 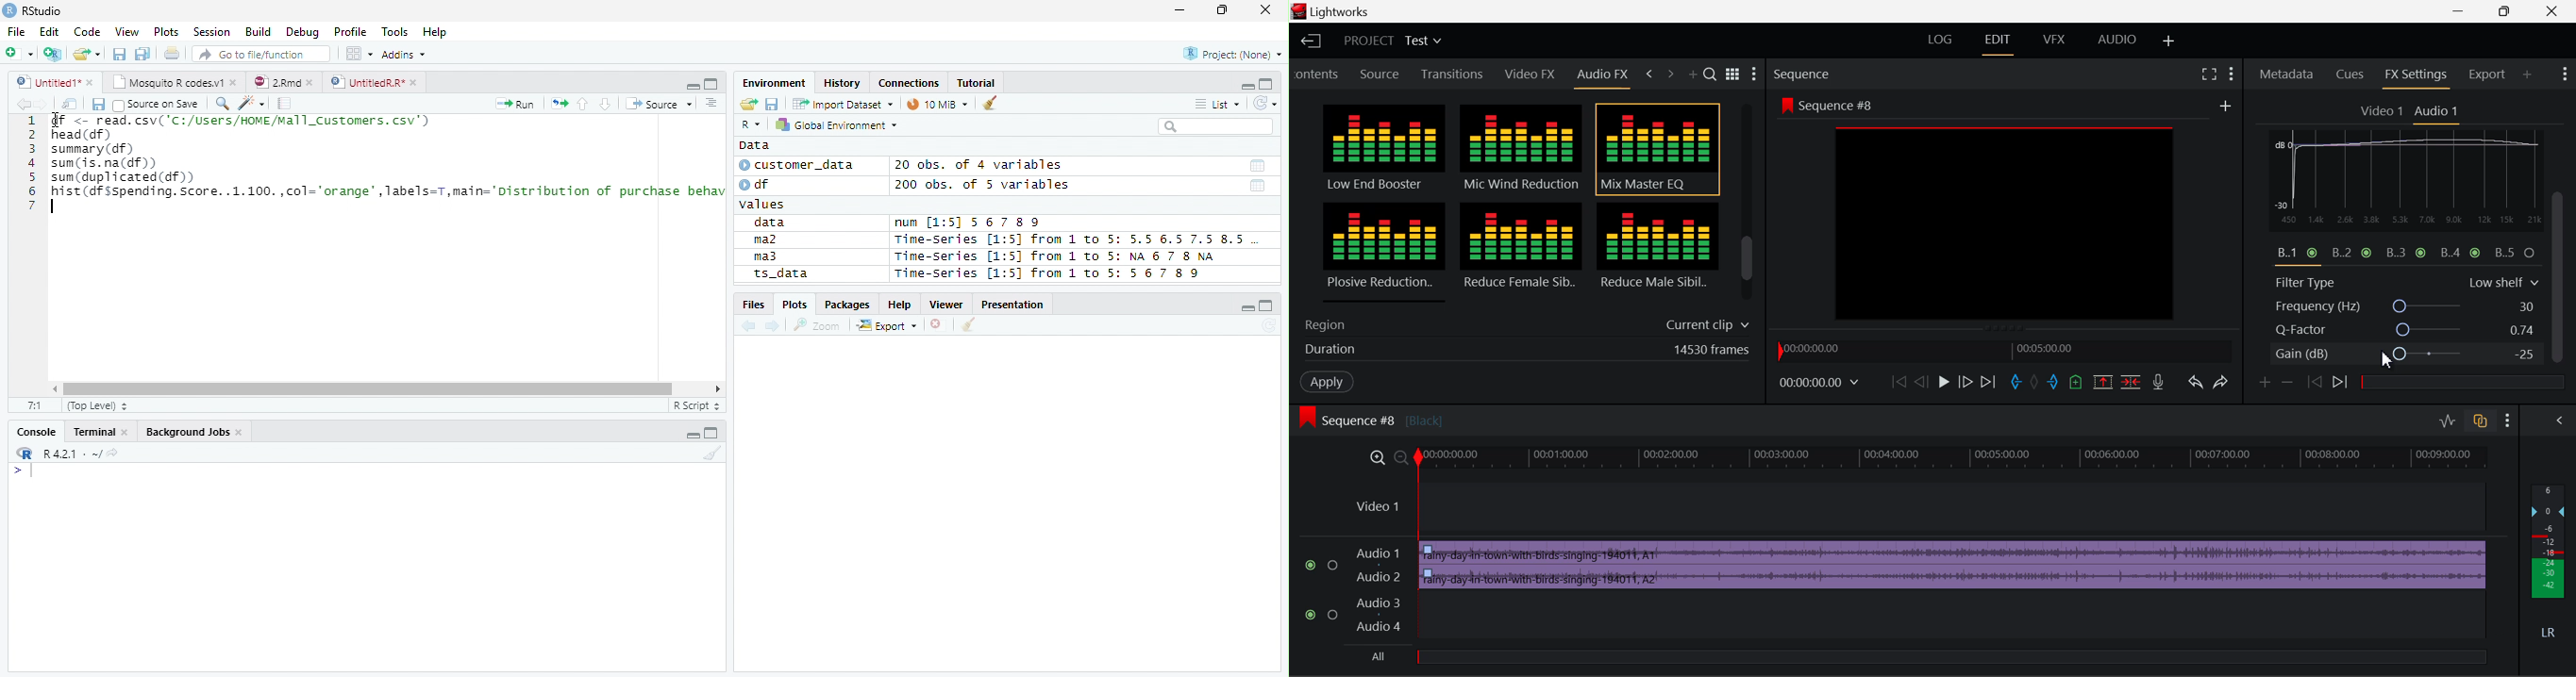 I want to click on Minimize, so click(x=1179, y=12).